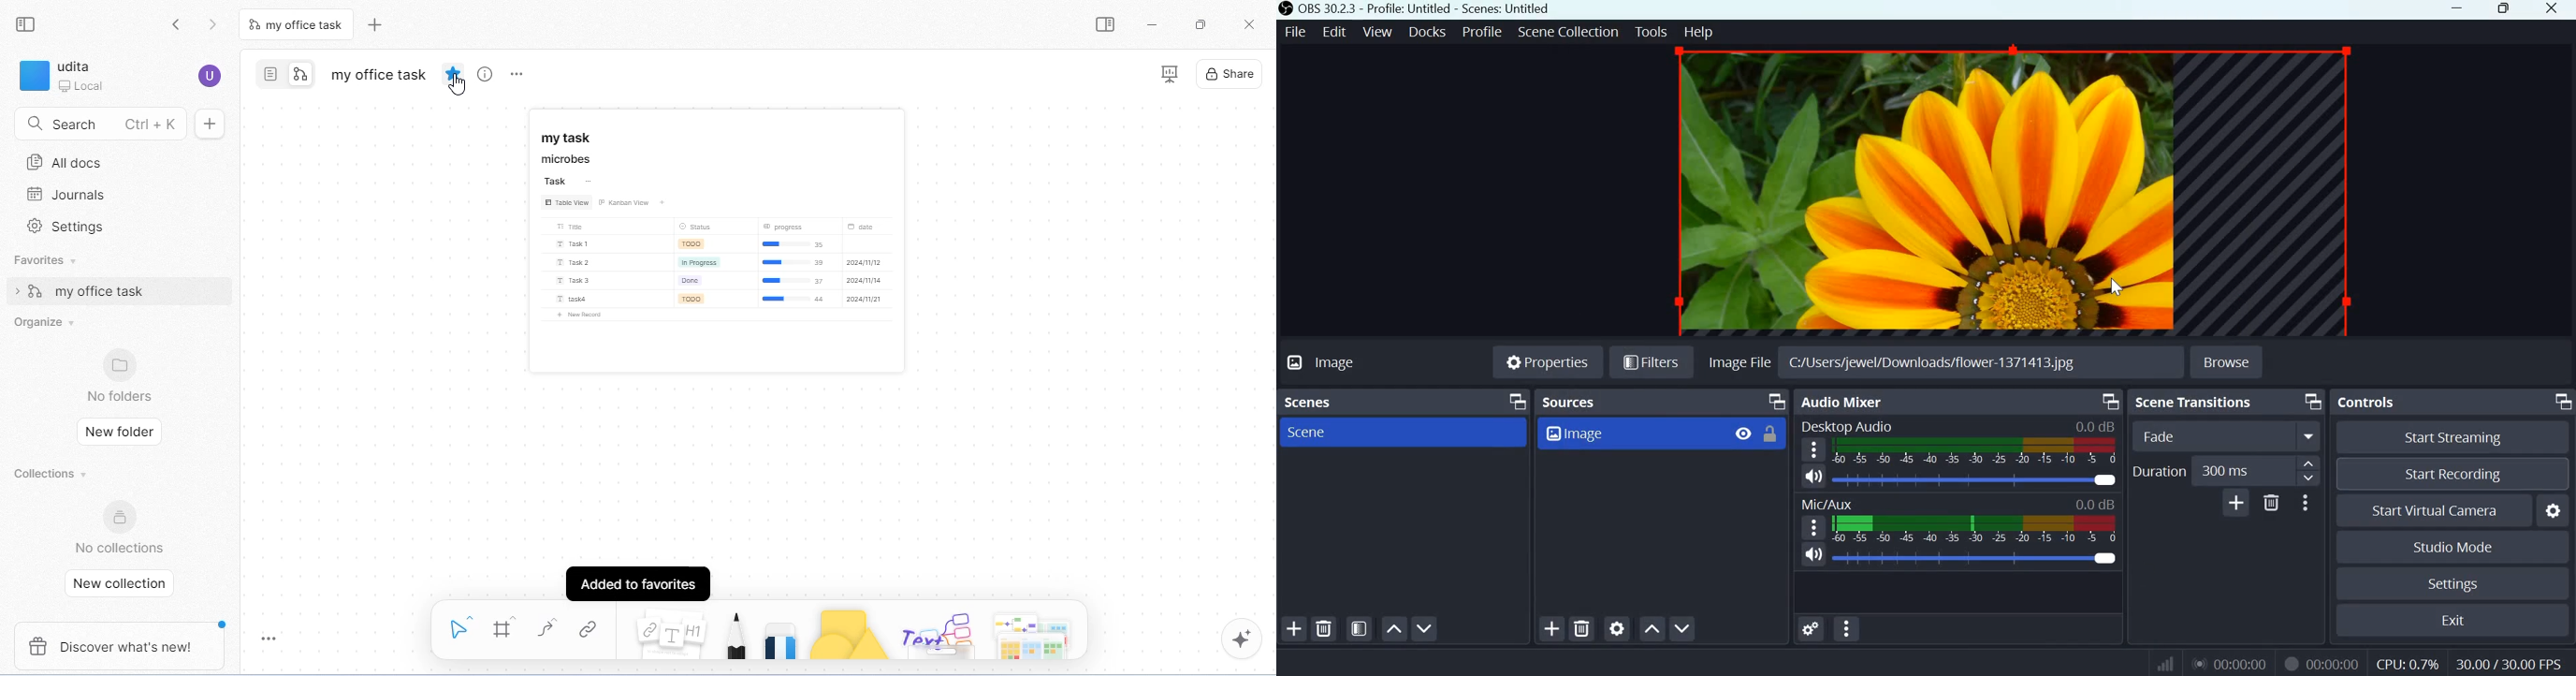  What do you see at coordinates (2160, 471) in the screenshot?
I see `Duration` at bounding box center [2160, 471].